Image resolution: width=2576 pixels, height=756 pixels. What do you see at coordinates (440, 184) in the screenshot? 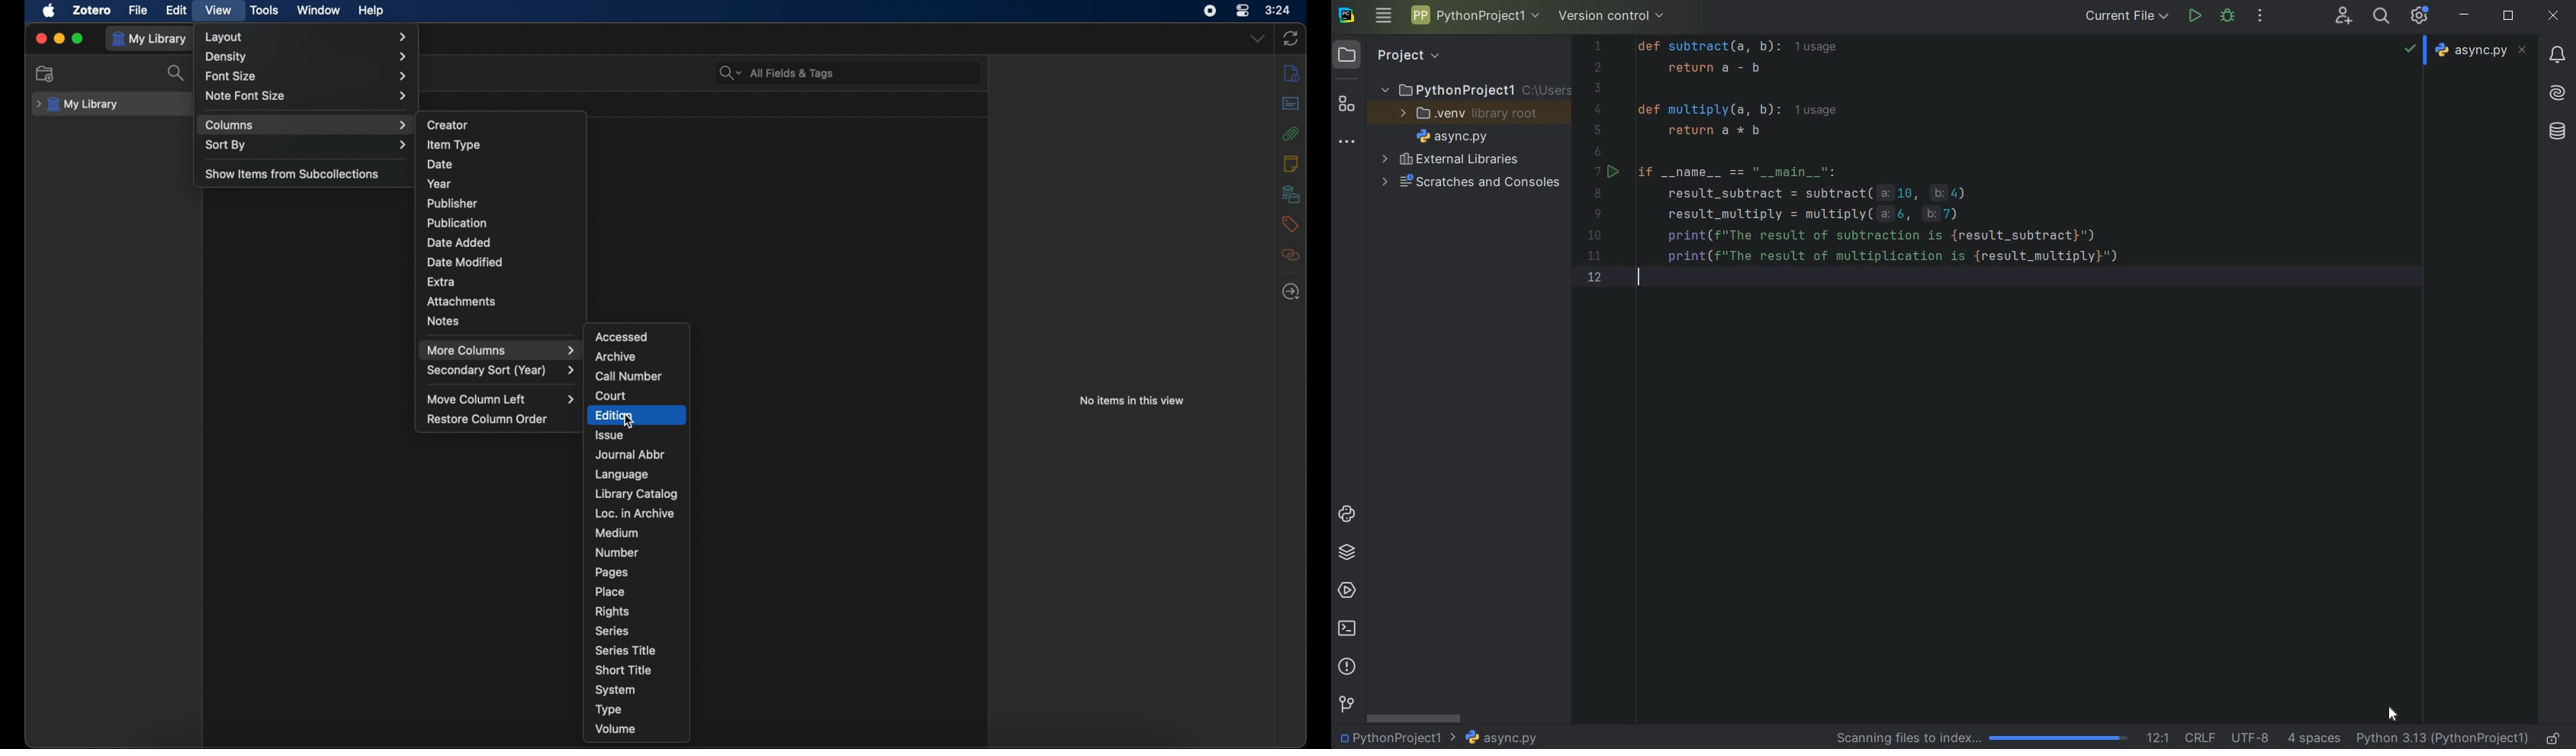
I see `year` at bounding box center [440, 184].